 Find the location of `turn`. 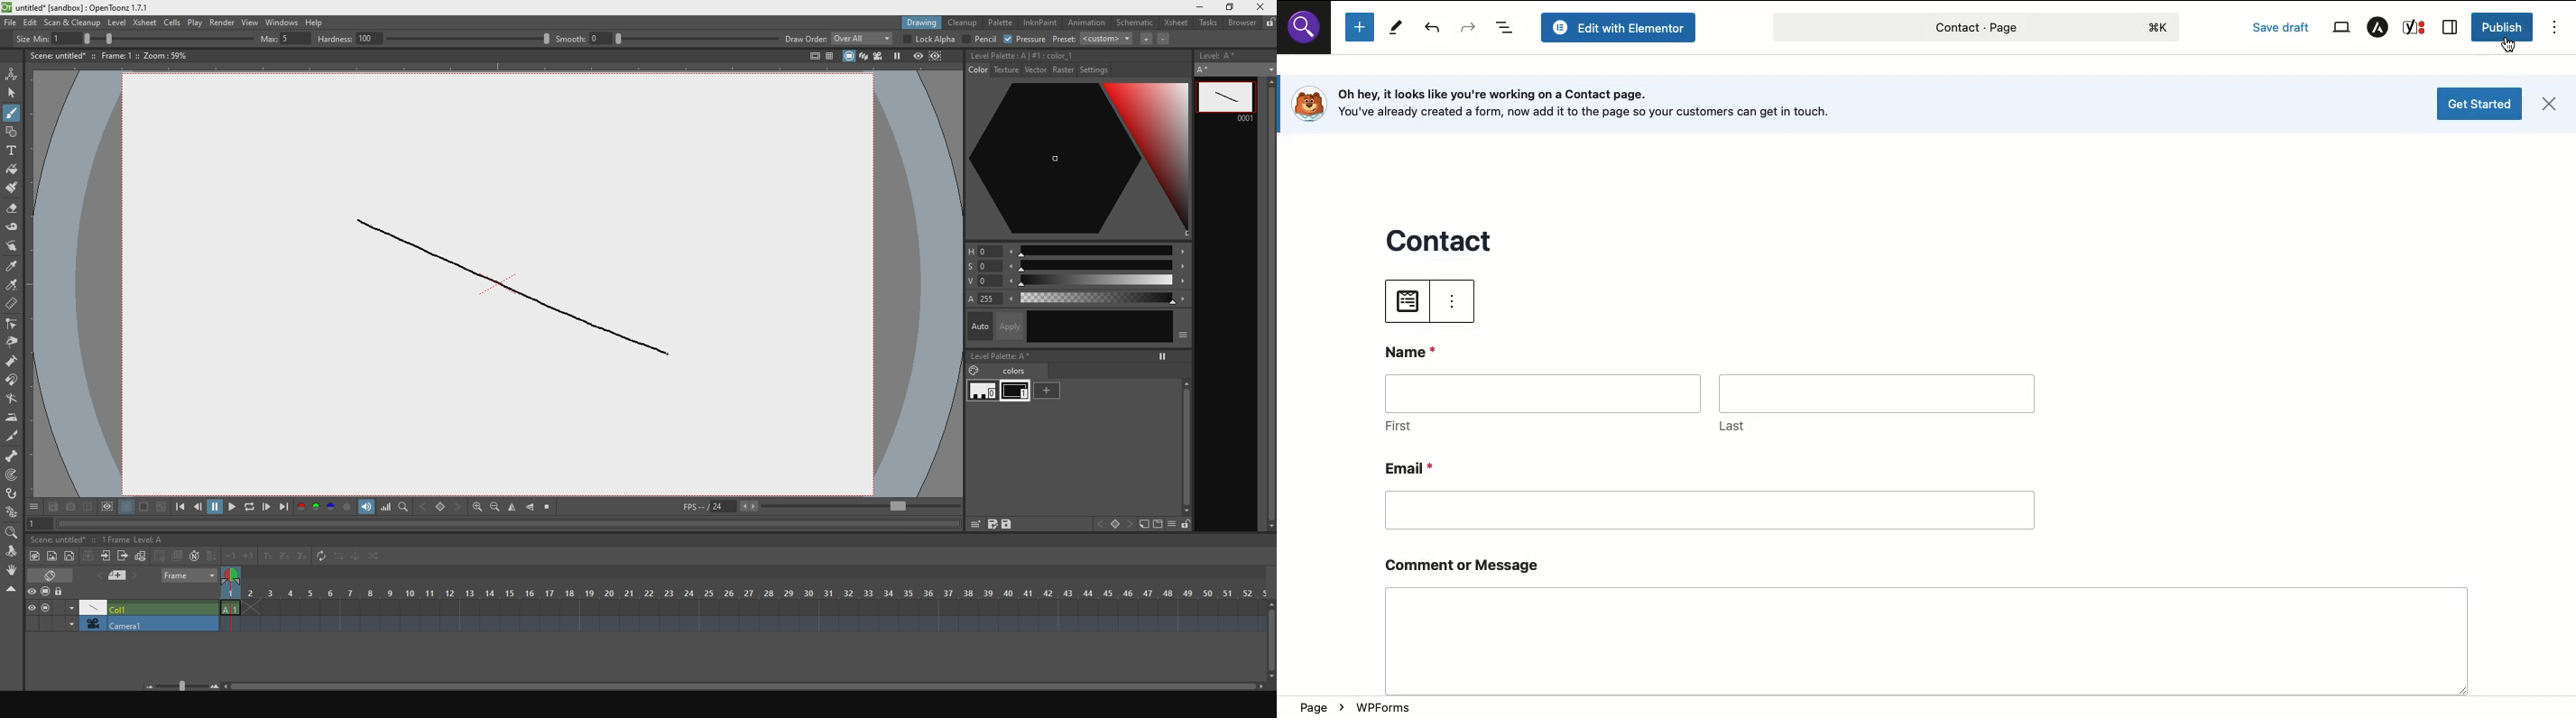

turn is located at coordinates (15, 400).